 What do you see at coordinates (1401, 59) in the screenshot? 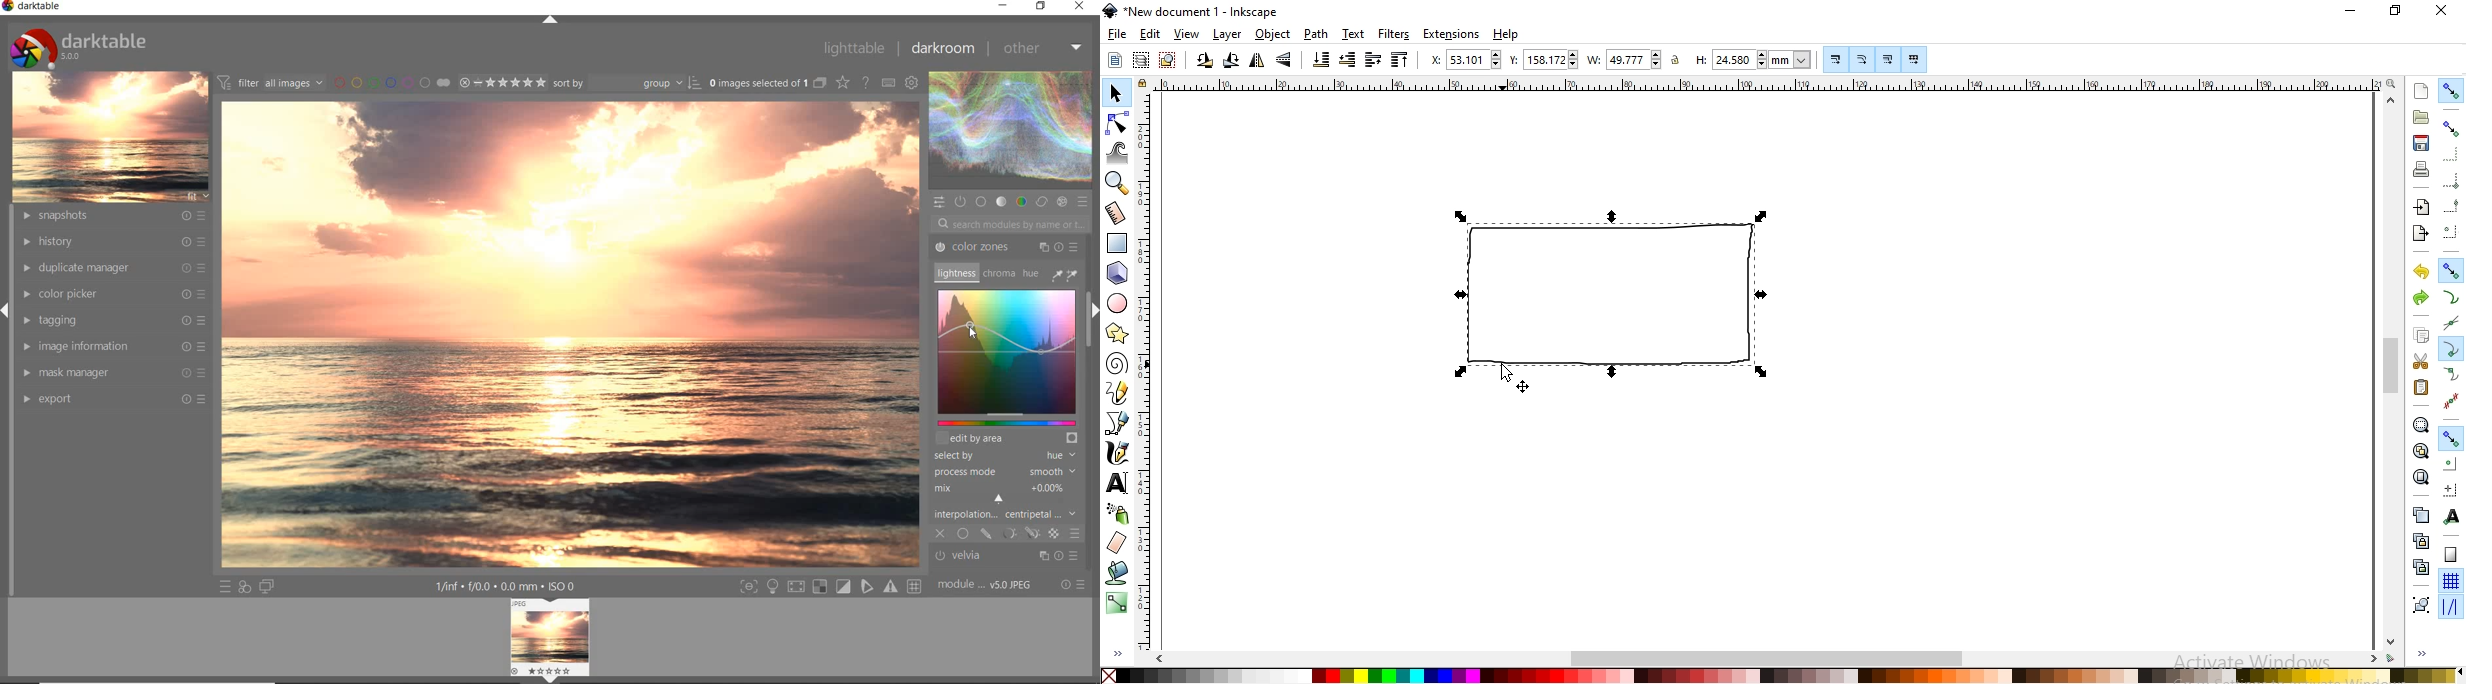
I see `raise selection to top` at bounding box center [1401, 59].